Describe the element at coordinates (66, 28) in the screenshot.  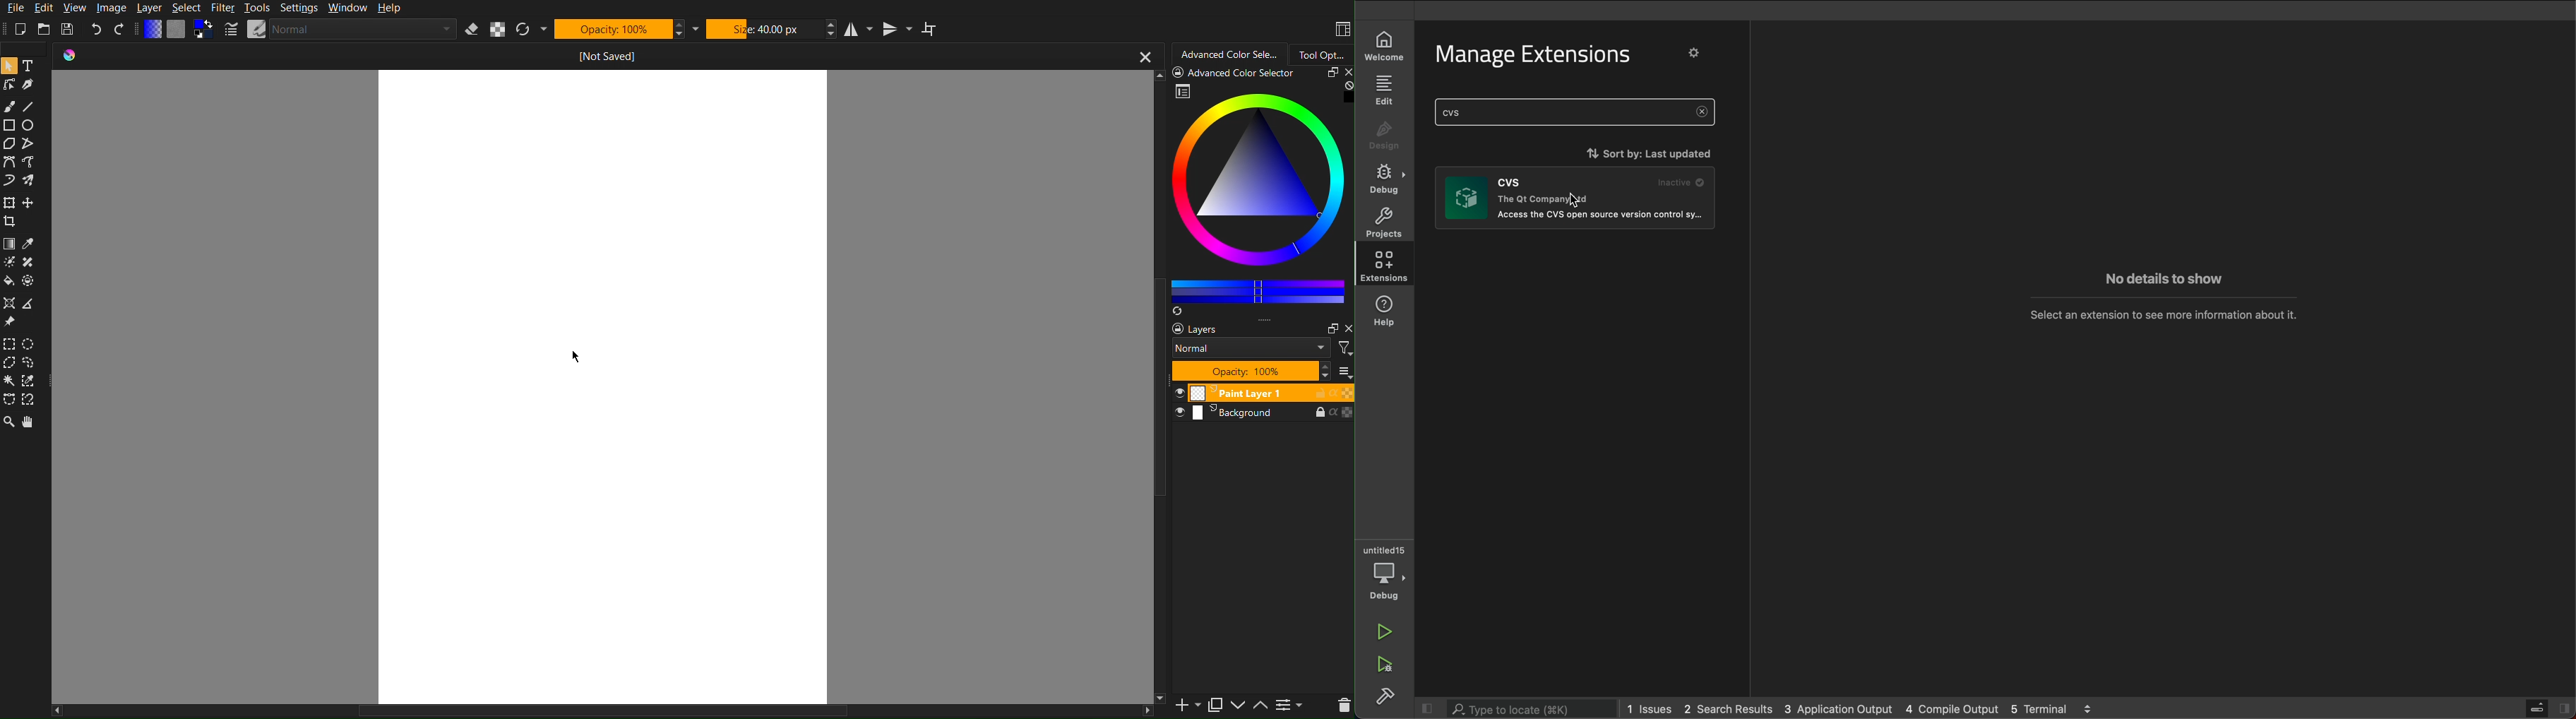
I see `Save` at that location.